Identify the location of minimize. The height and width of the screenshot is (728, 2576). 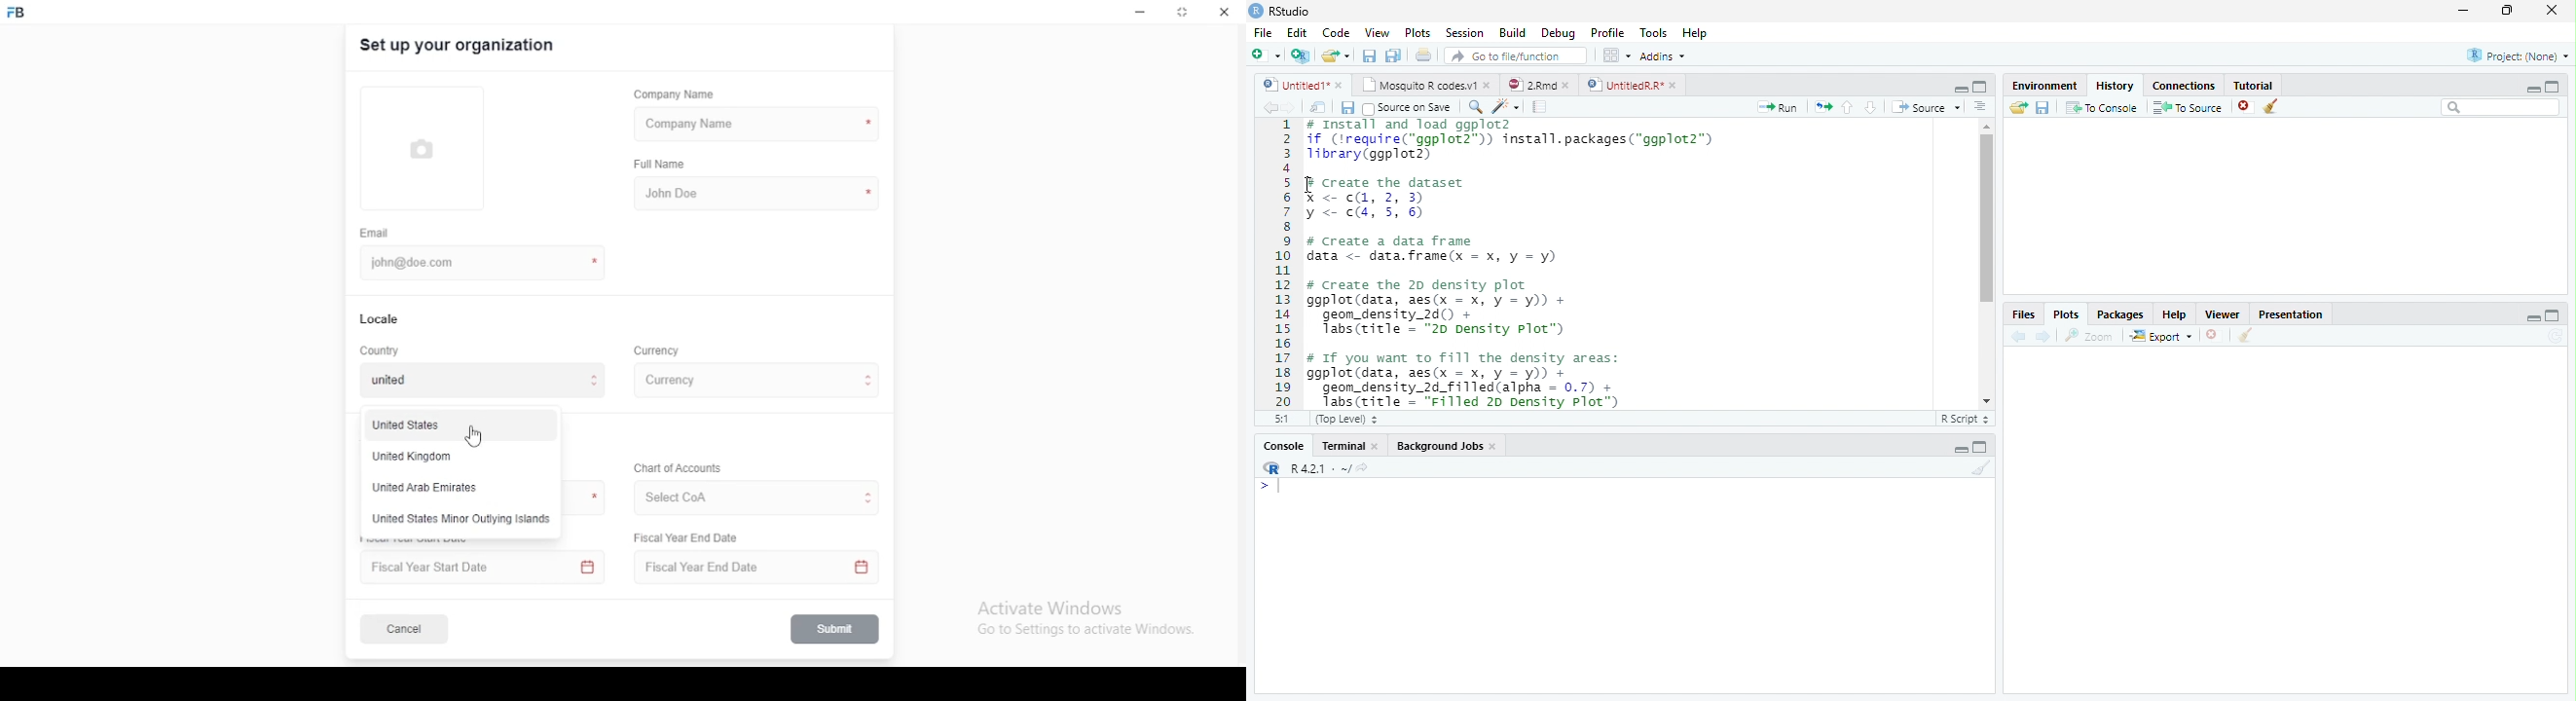
(1962, 90).